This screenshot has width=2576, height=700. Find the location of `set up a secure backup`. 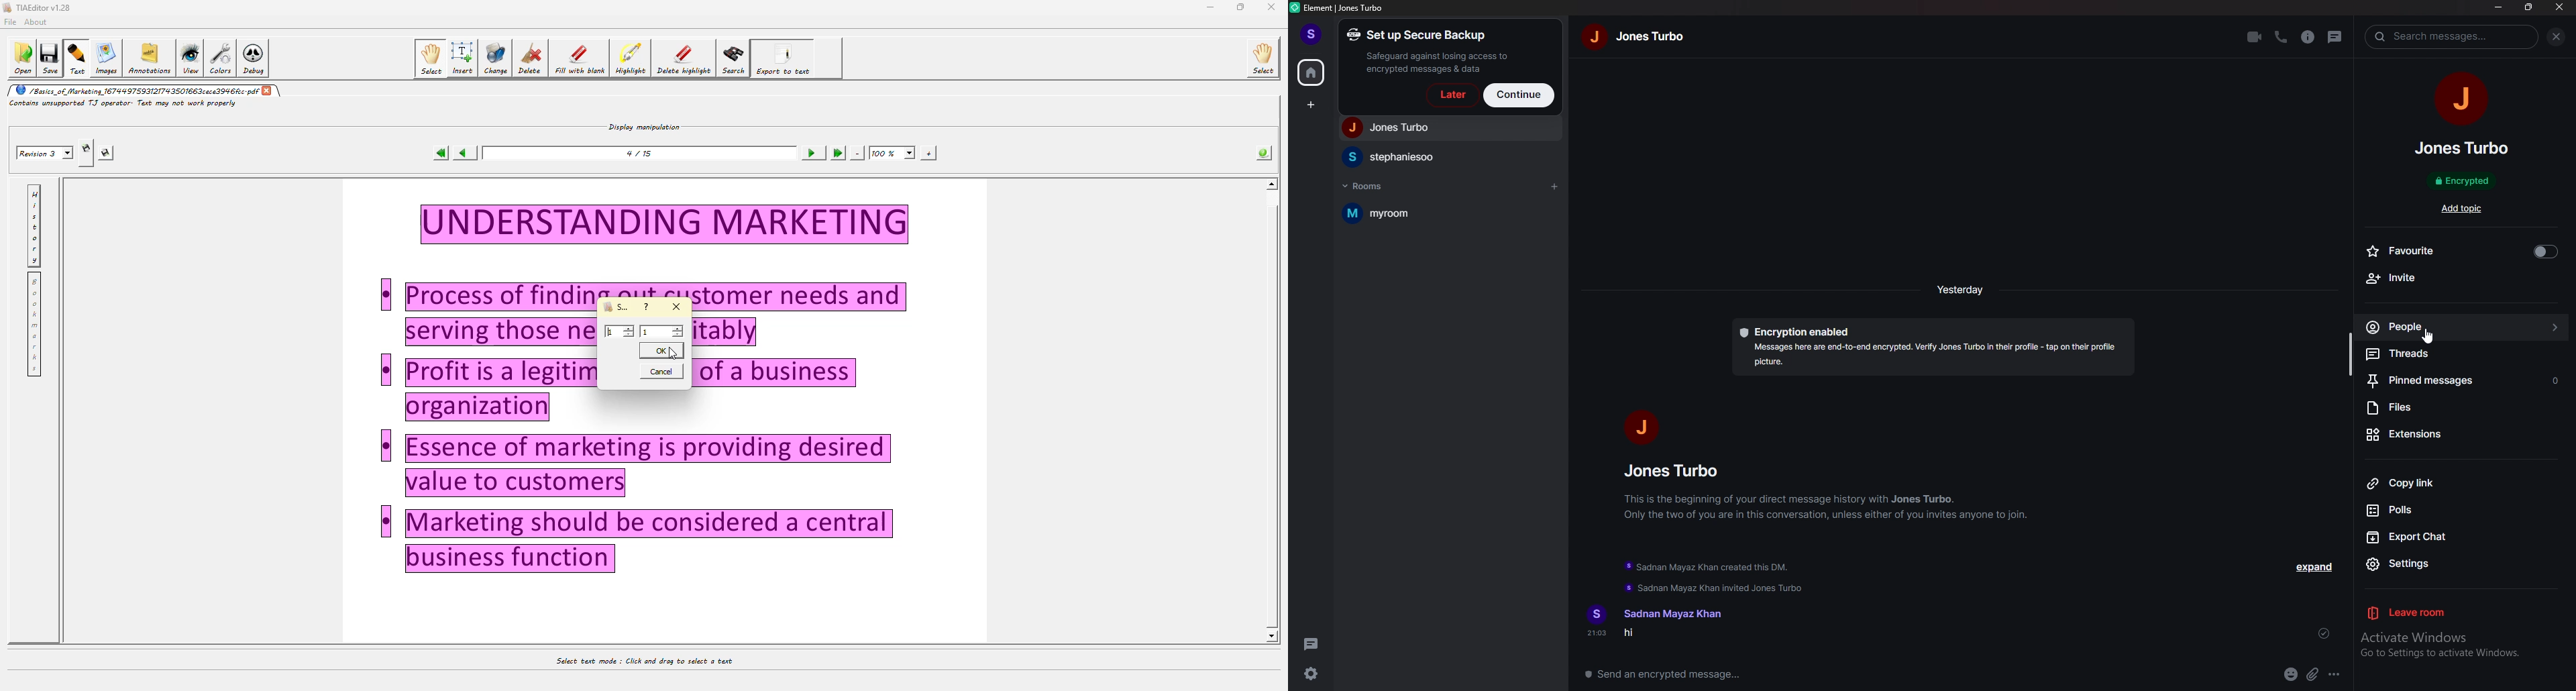

set up a secure backup is located at coordinates (1432, 50).